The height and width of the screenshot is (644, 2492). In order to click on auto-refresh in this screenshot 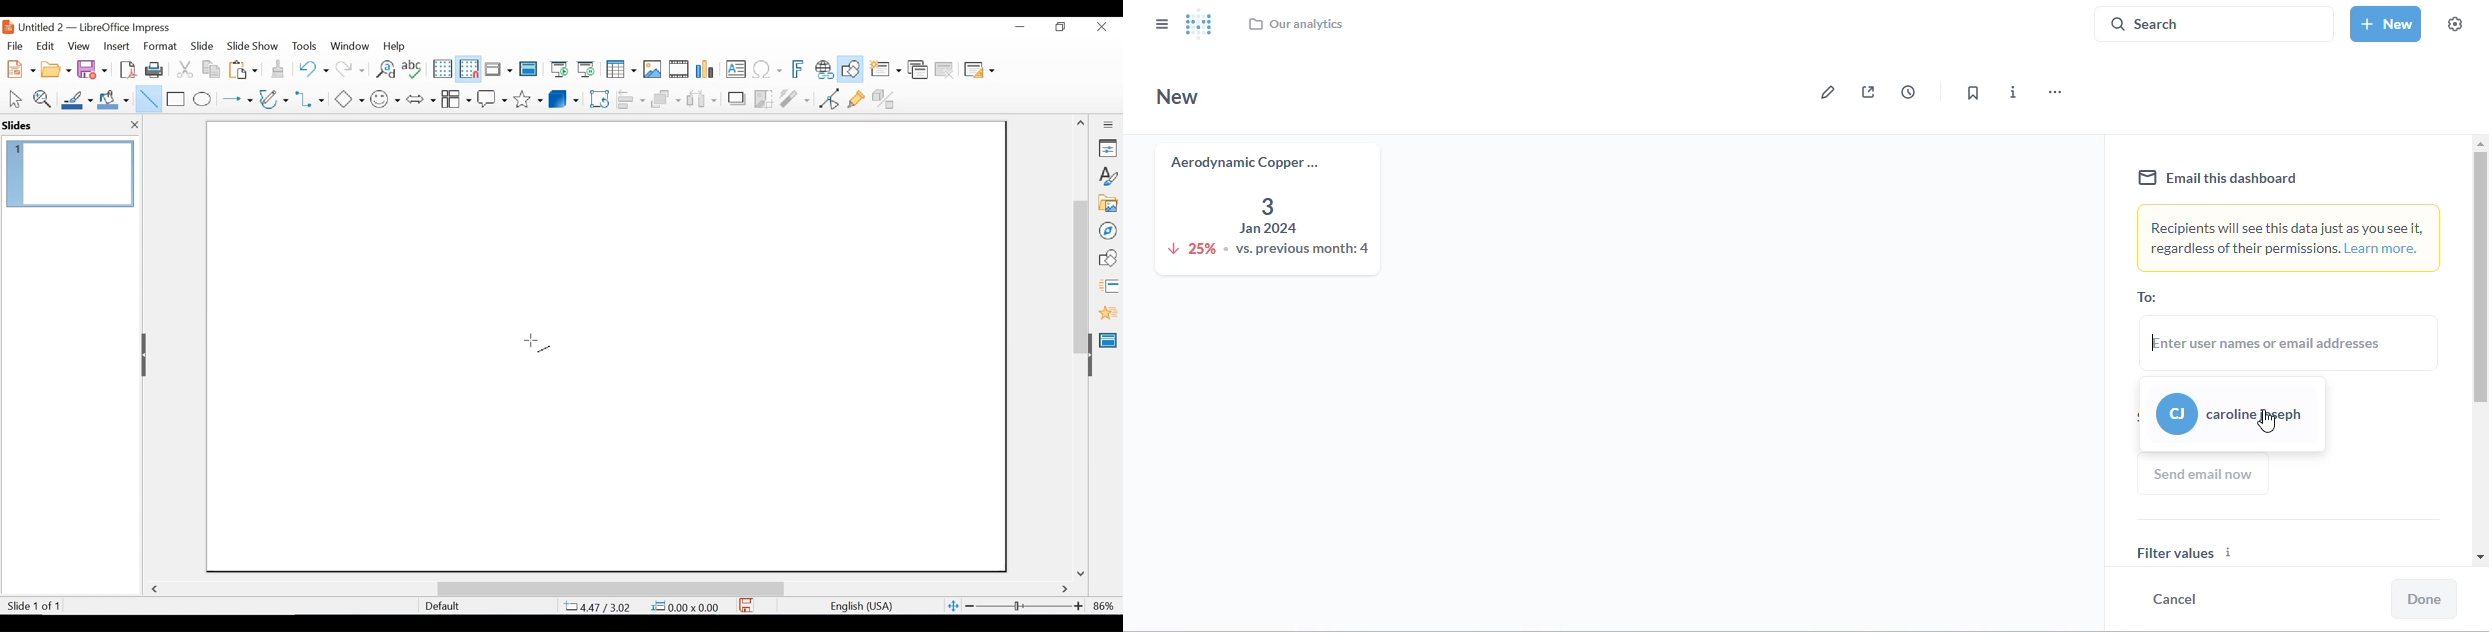, I will do `click(1908, 91)`.